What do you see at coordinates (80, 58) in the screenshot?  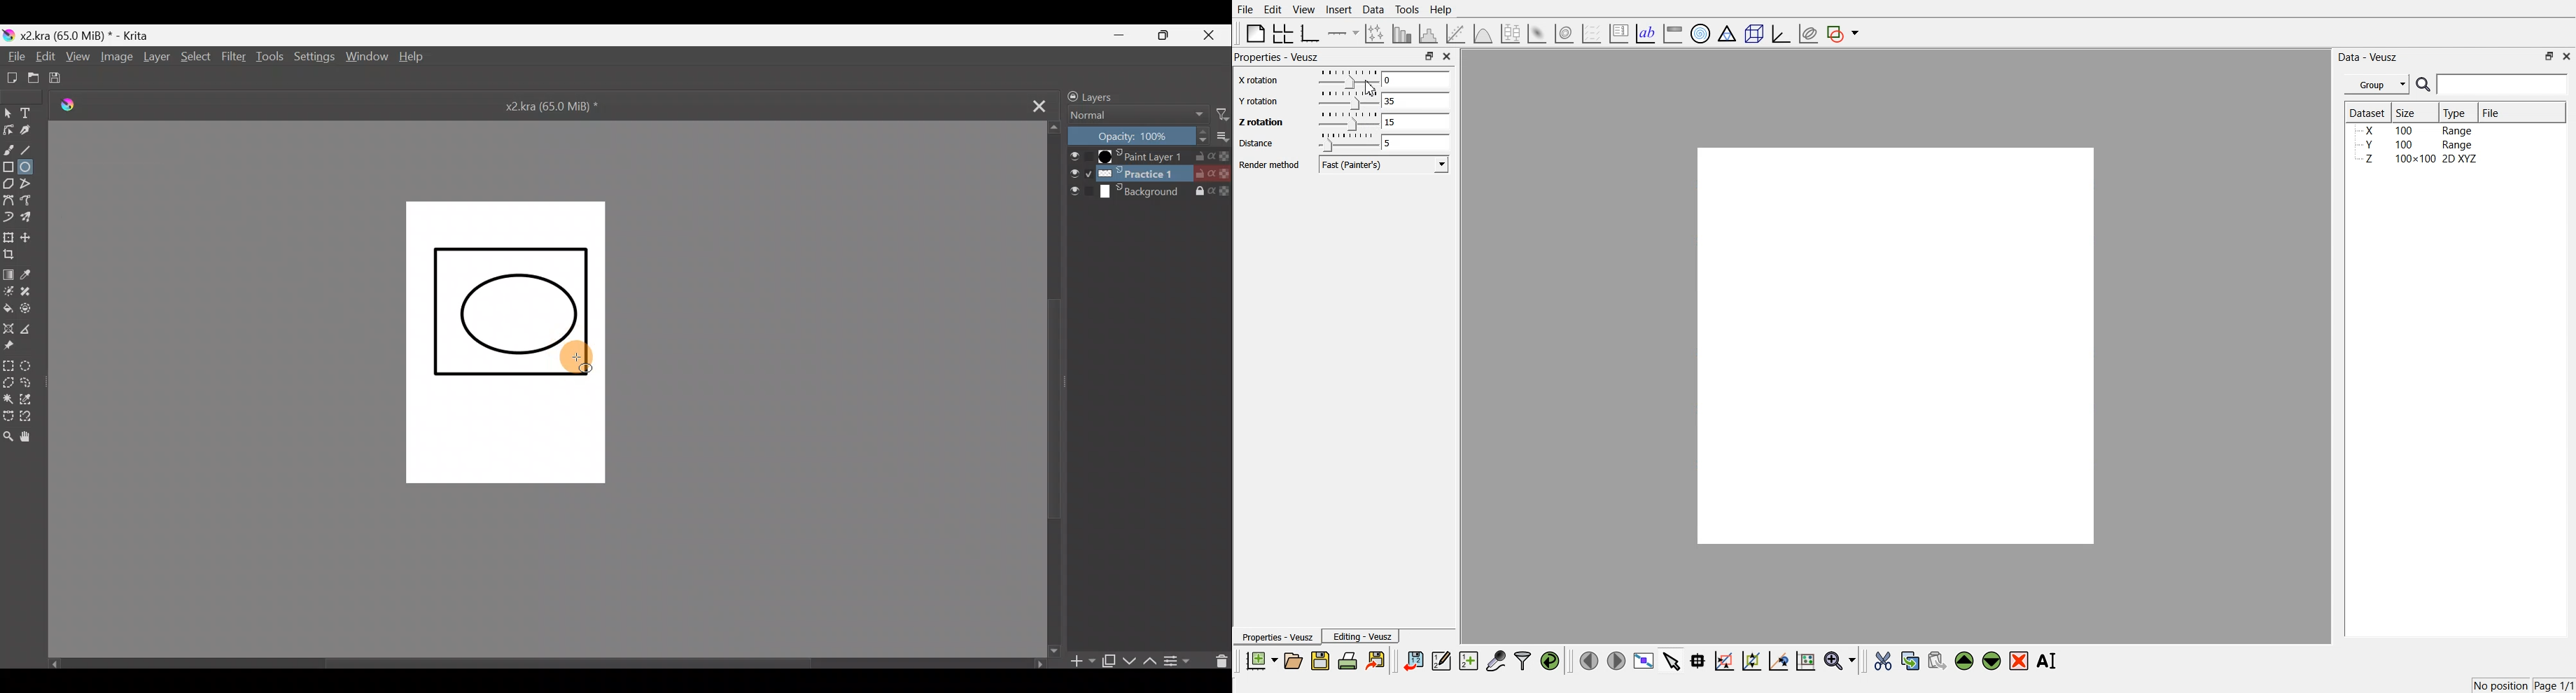 I see `View` at bounding box center [80, 58].